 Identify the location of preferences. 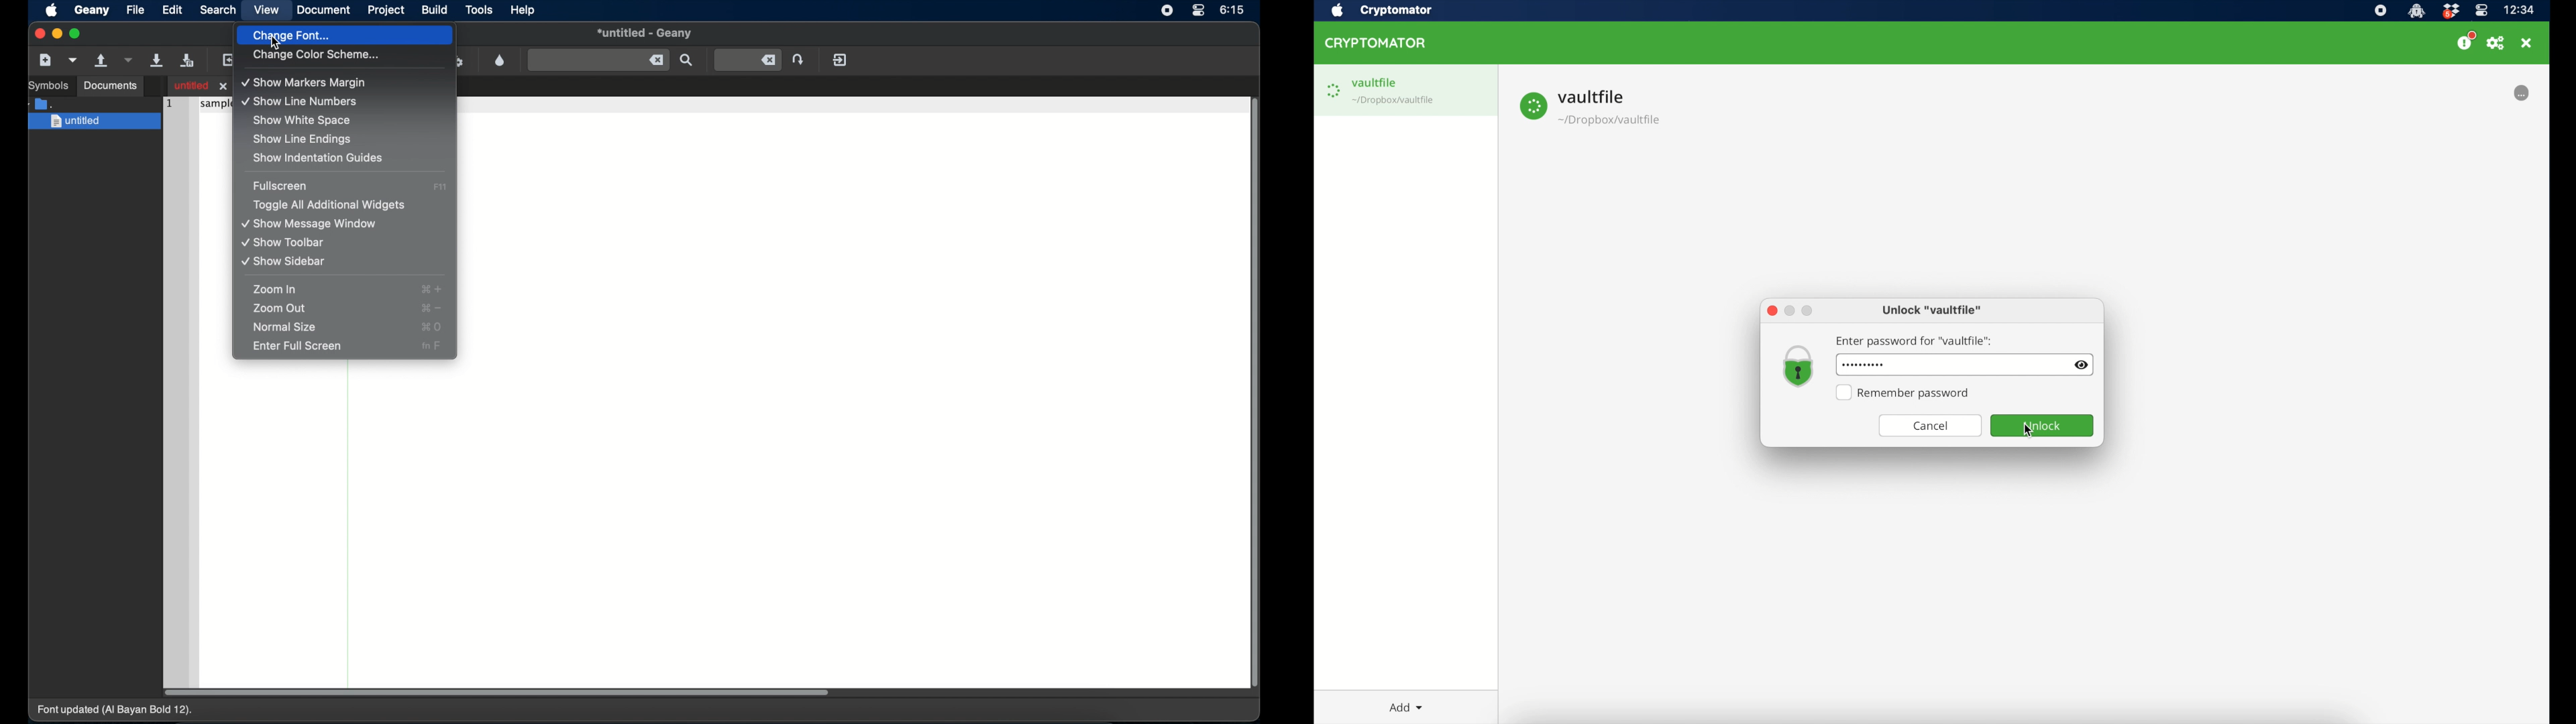
(2496, 44).